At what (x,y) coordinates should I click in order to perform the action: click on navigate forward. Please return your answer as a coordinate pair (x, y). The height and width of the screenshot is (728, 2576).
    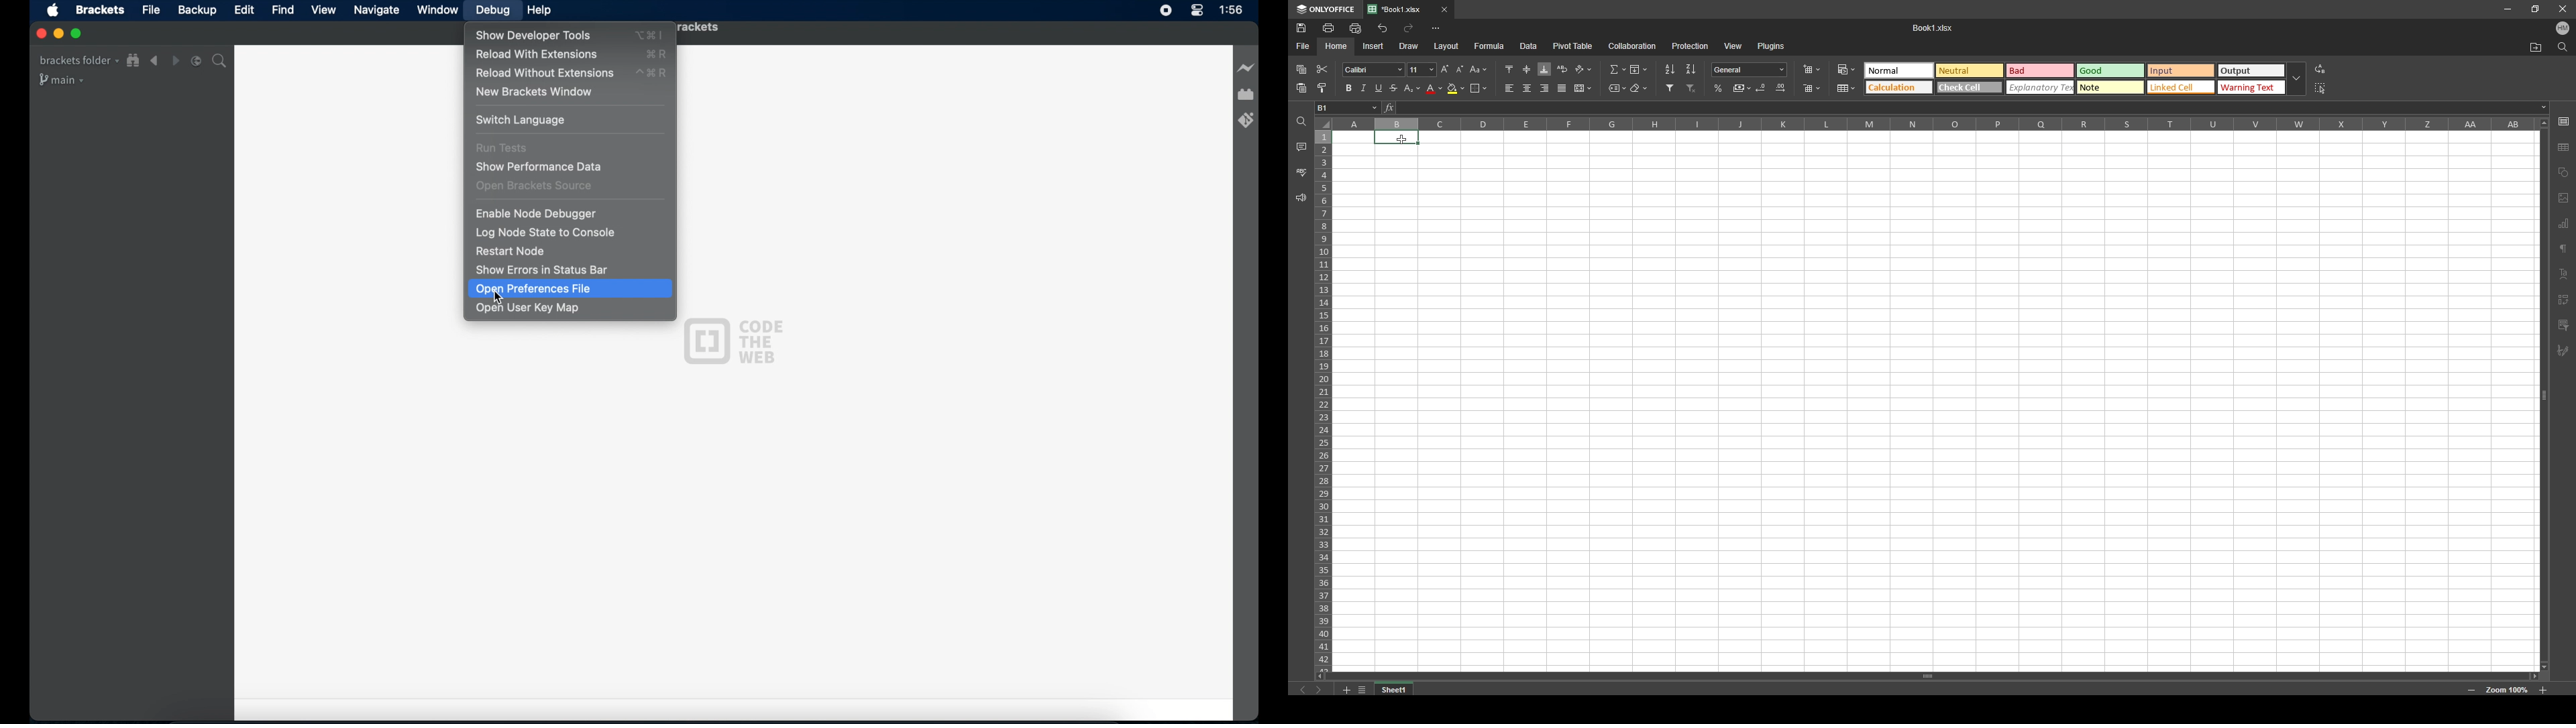
    Looking at the image, I should click on (175, 61).